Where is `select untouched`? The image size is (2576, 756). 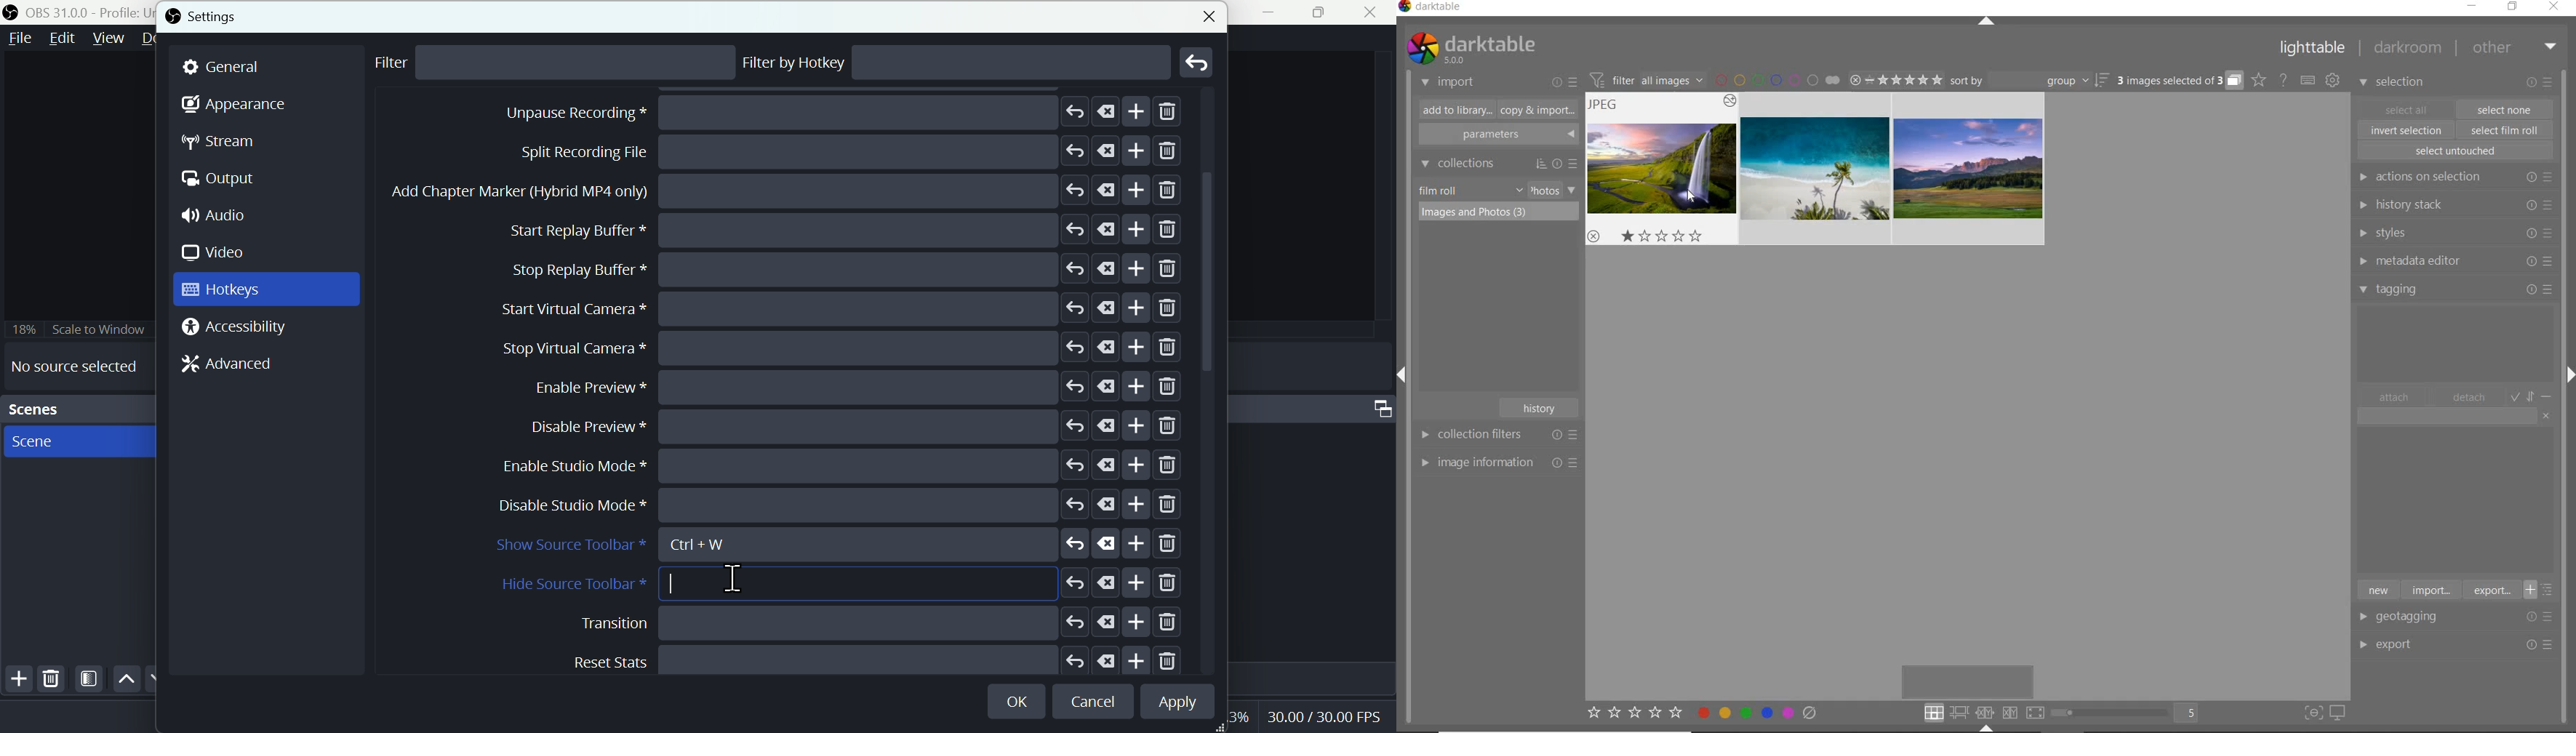
select untouched is located at coordinates (2455, 151).